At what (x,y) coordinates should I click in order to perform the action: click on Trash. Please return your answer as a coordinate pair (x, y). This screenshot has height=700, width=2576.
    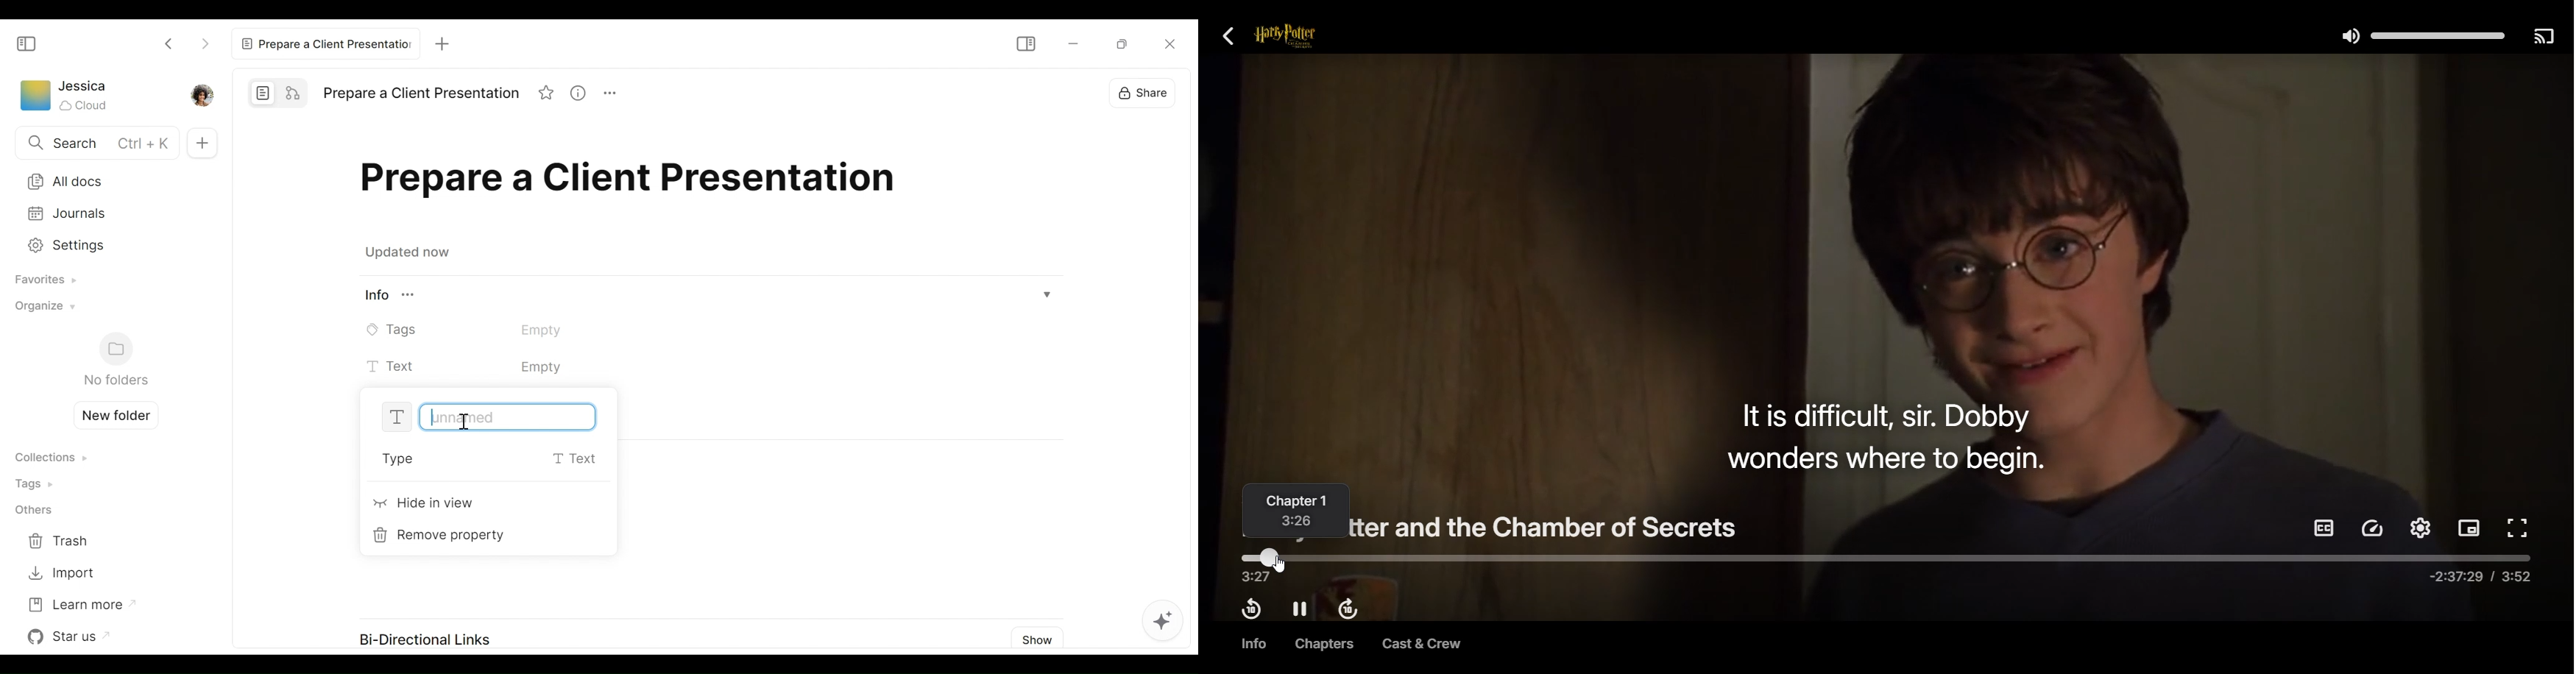
    Looking at the image, I should click on (61, 542).